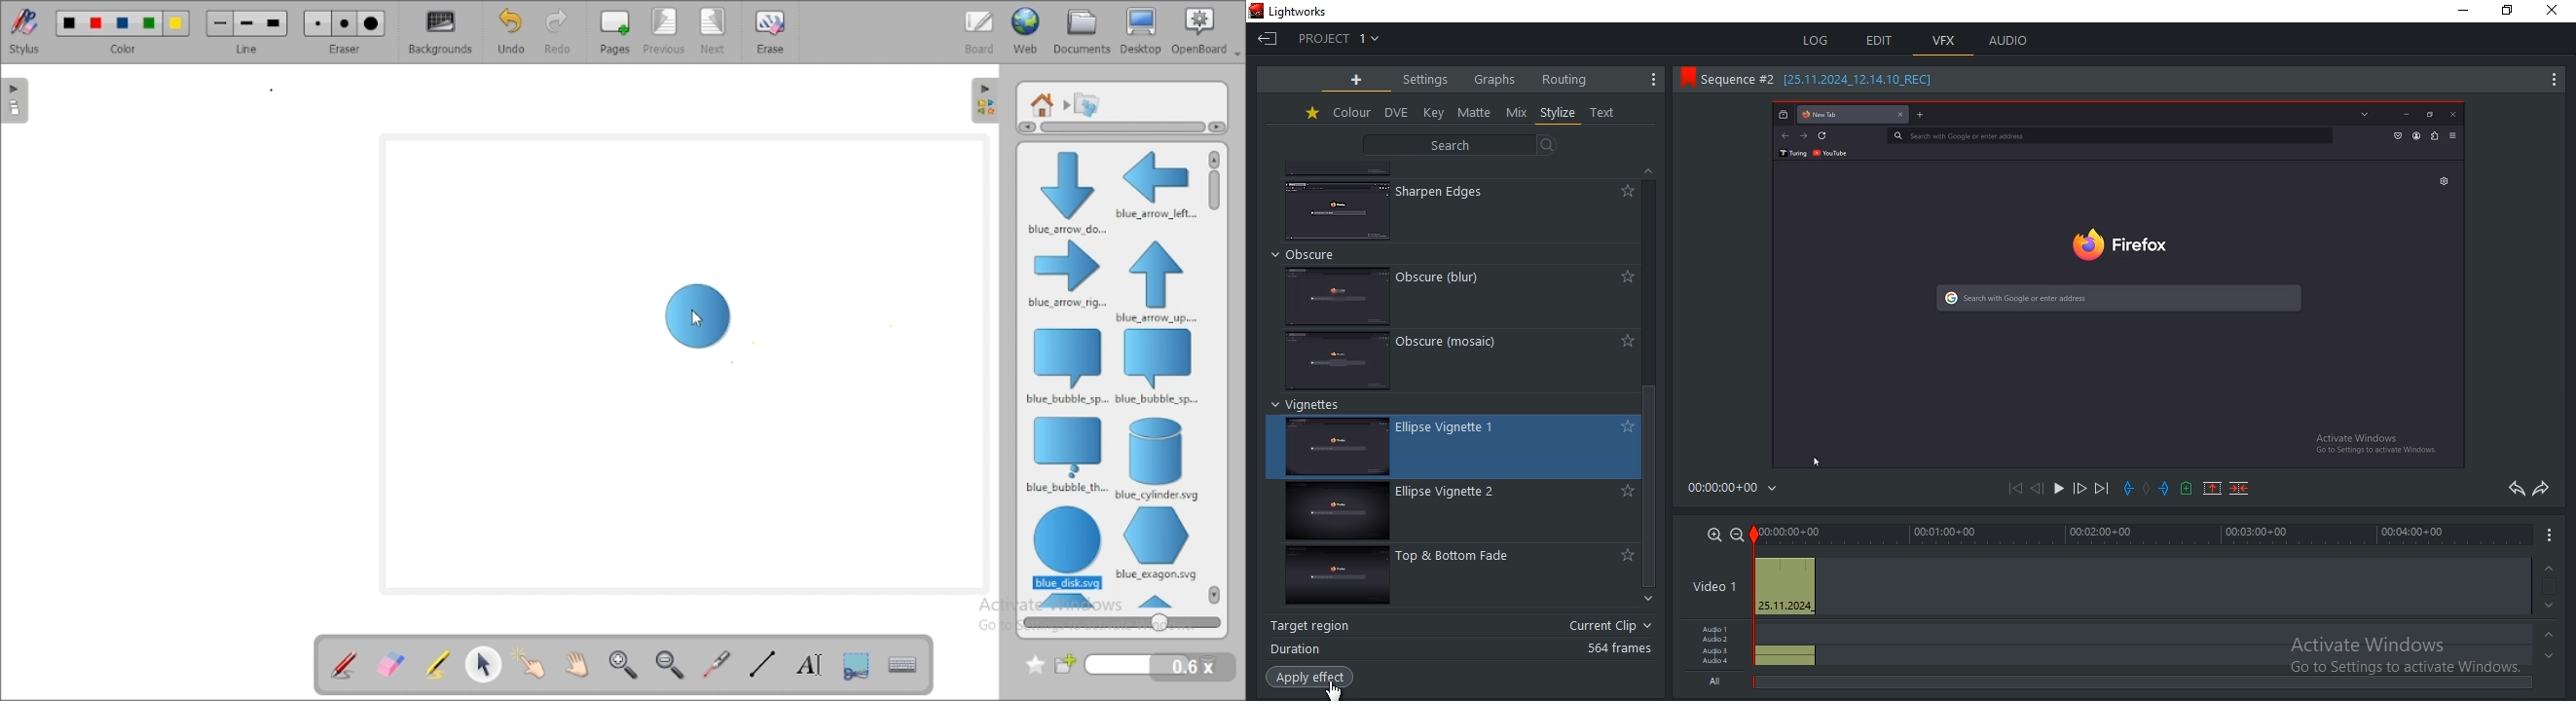  What do you see at coordinates (1122, 622) in the screenshot?
I see `zoom in & out of shapes` at bounding box center [1122, 622].